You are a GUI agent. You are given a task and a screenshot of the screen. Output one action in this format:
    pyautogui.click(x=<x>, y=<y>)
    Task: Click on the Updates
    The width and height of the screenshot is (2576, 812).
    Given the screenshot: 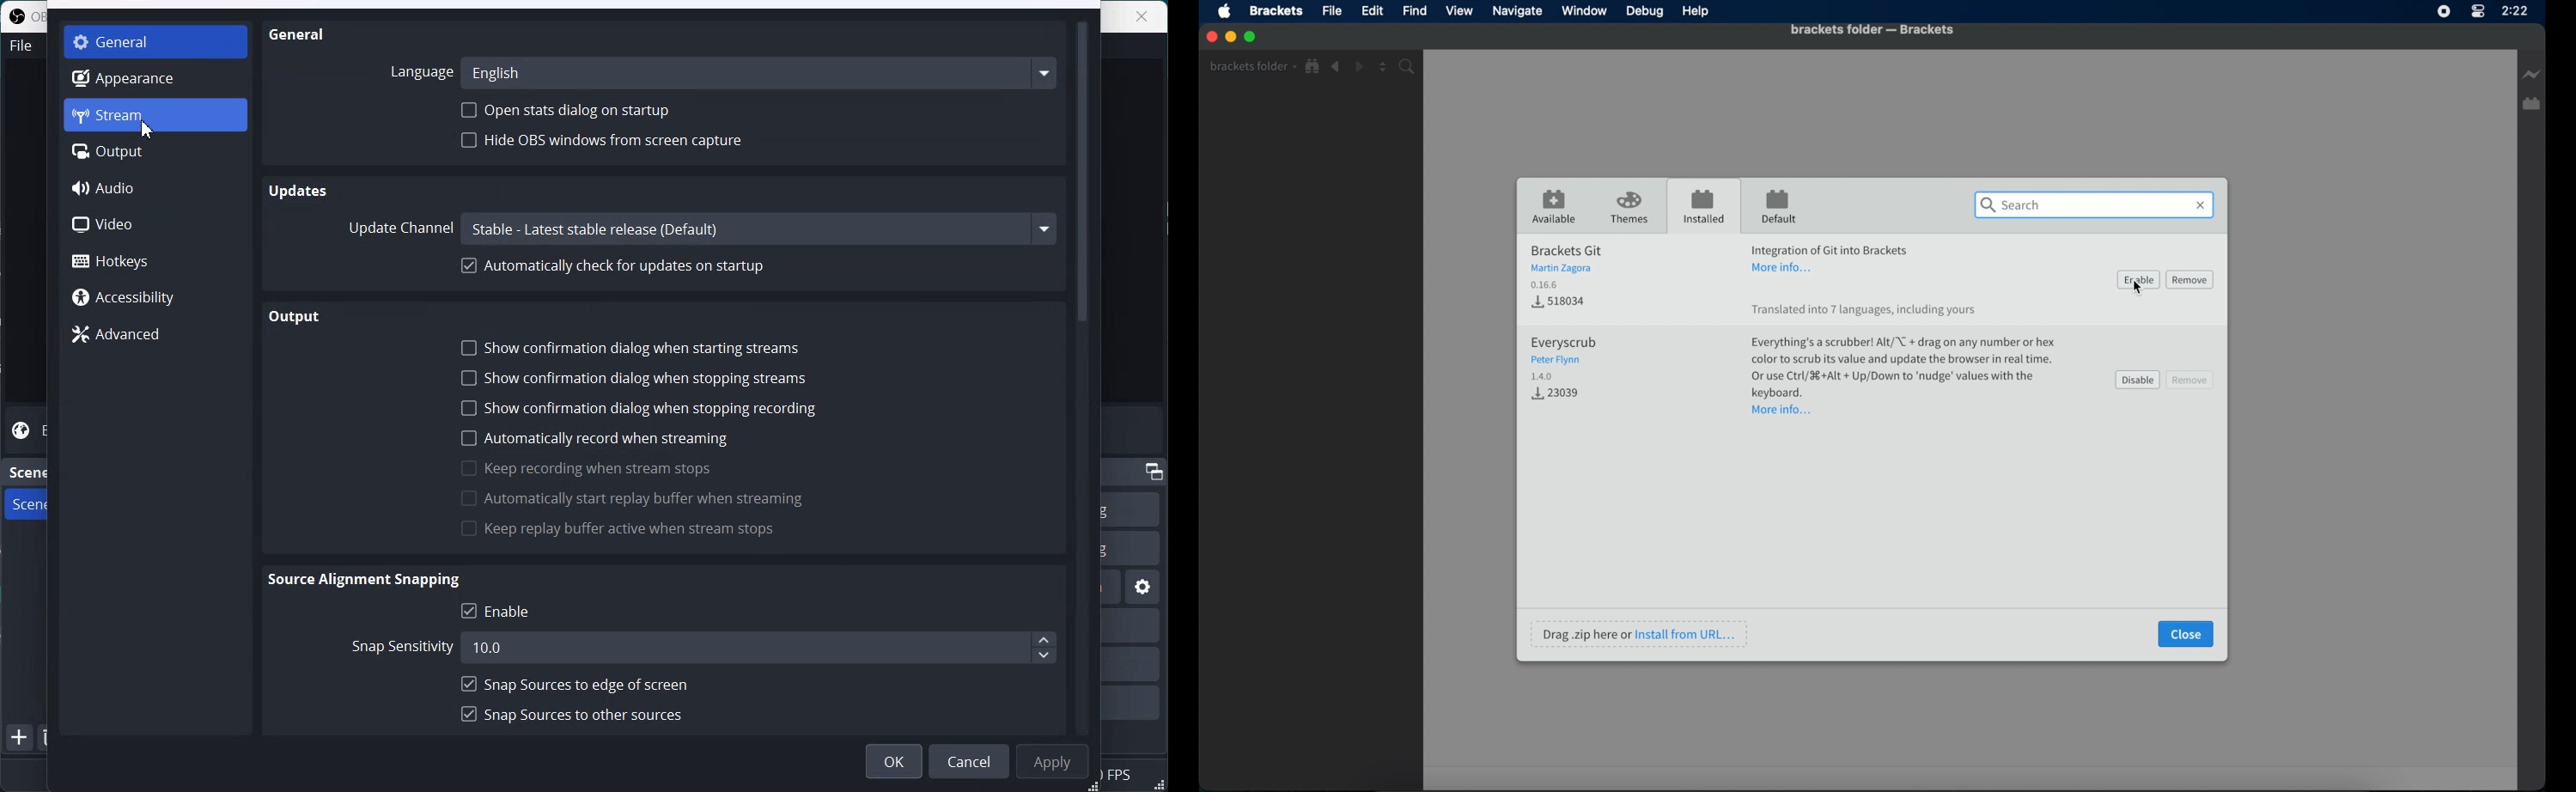 What is the action you would take?
    pyautogui.click(x=296, y=190)
    